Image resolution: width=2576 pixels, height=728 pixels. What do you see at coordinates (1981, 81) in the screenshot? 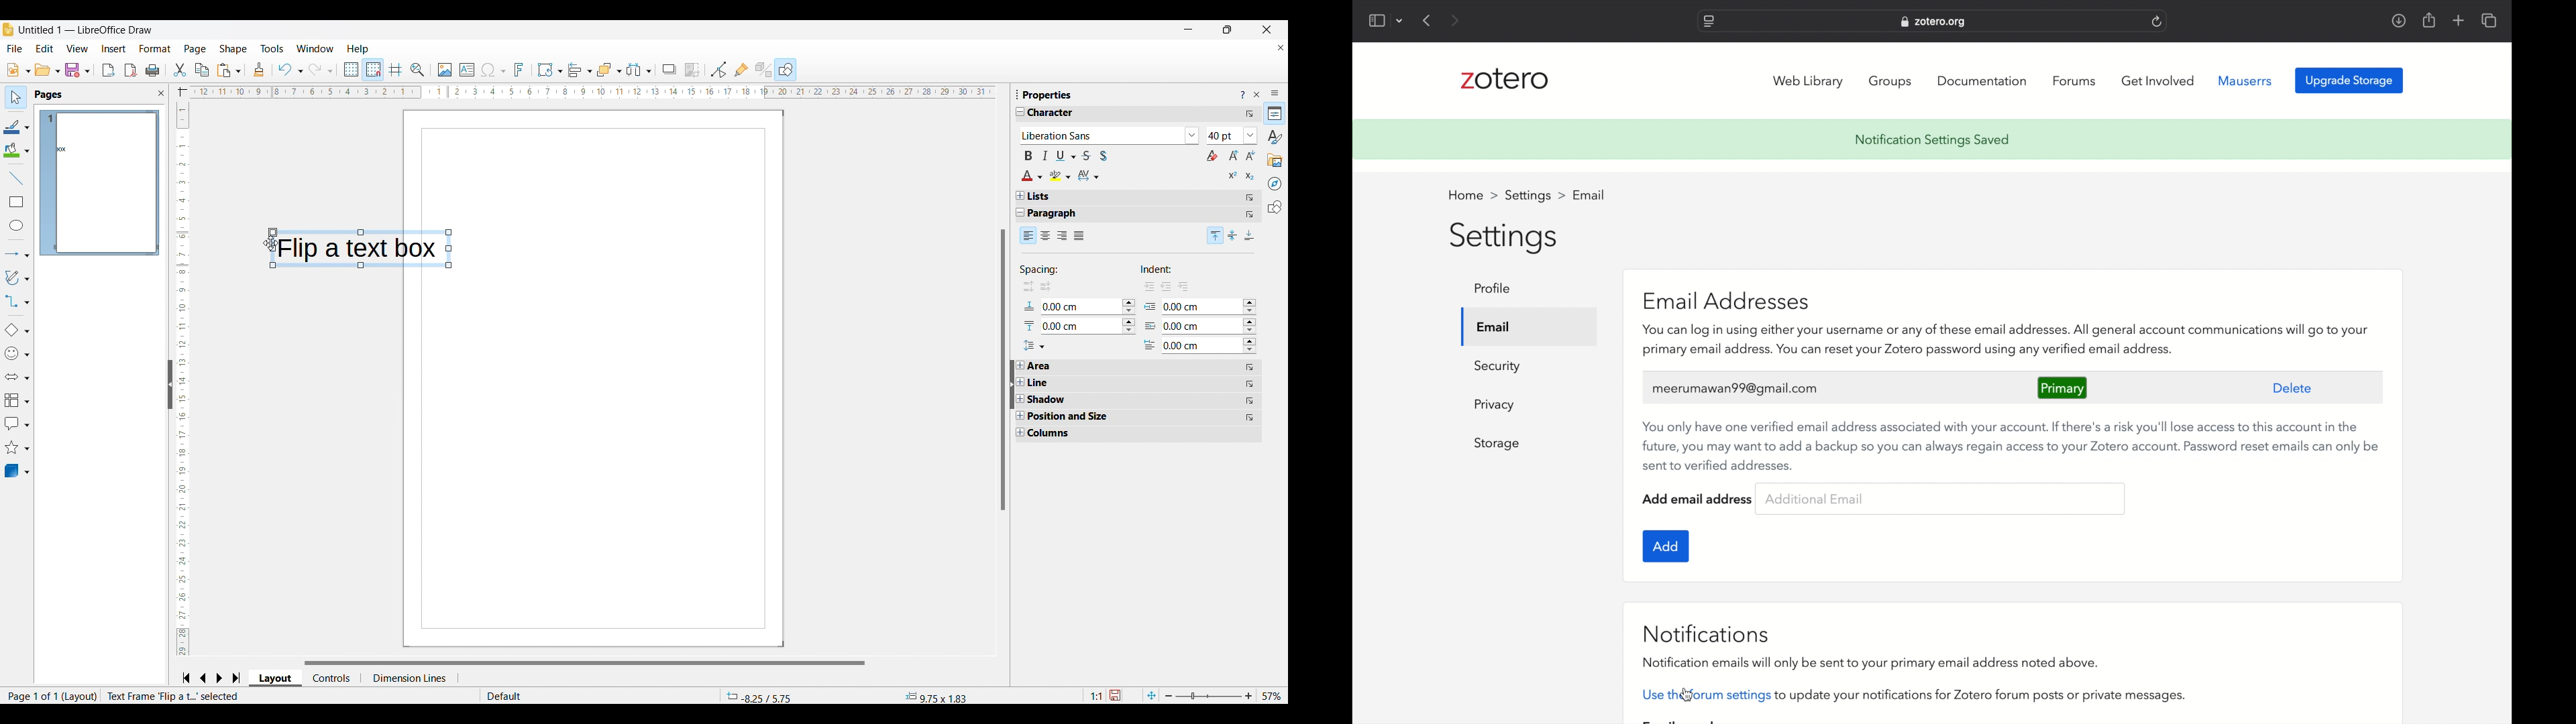
I see `documentation` at bounding box center [1981, 81].